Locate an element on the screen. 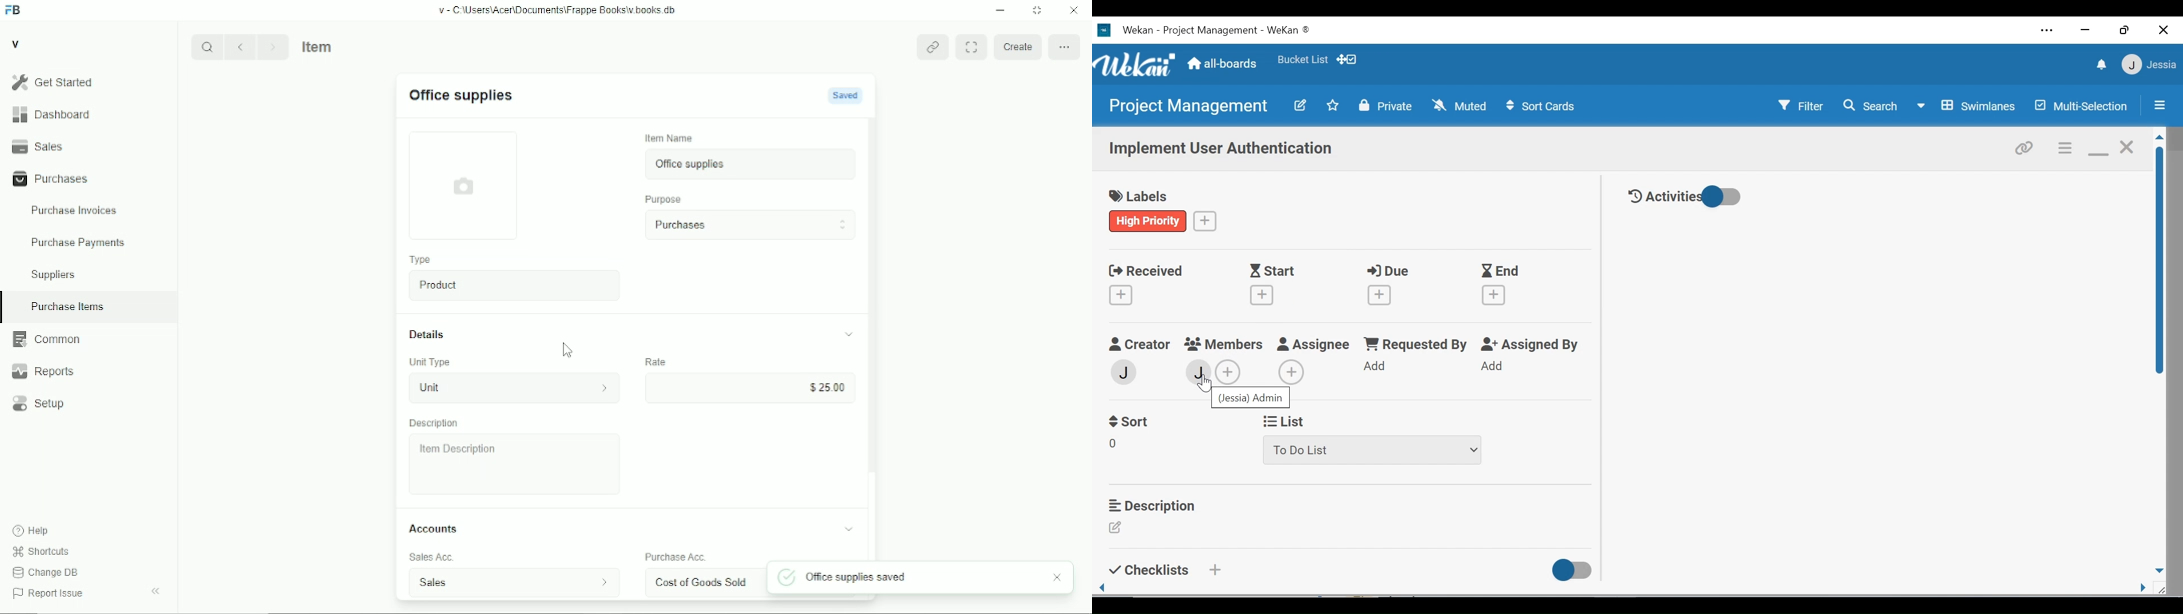  suppliers is located at coordinates (53, 275).